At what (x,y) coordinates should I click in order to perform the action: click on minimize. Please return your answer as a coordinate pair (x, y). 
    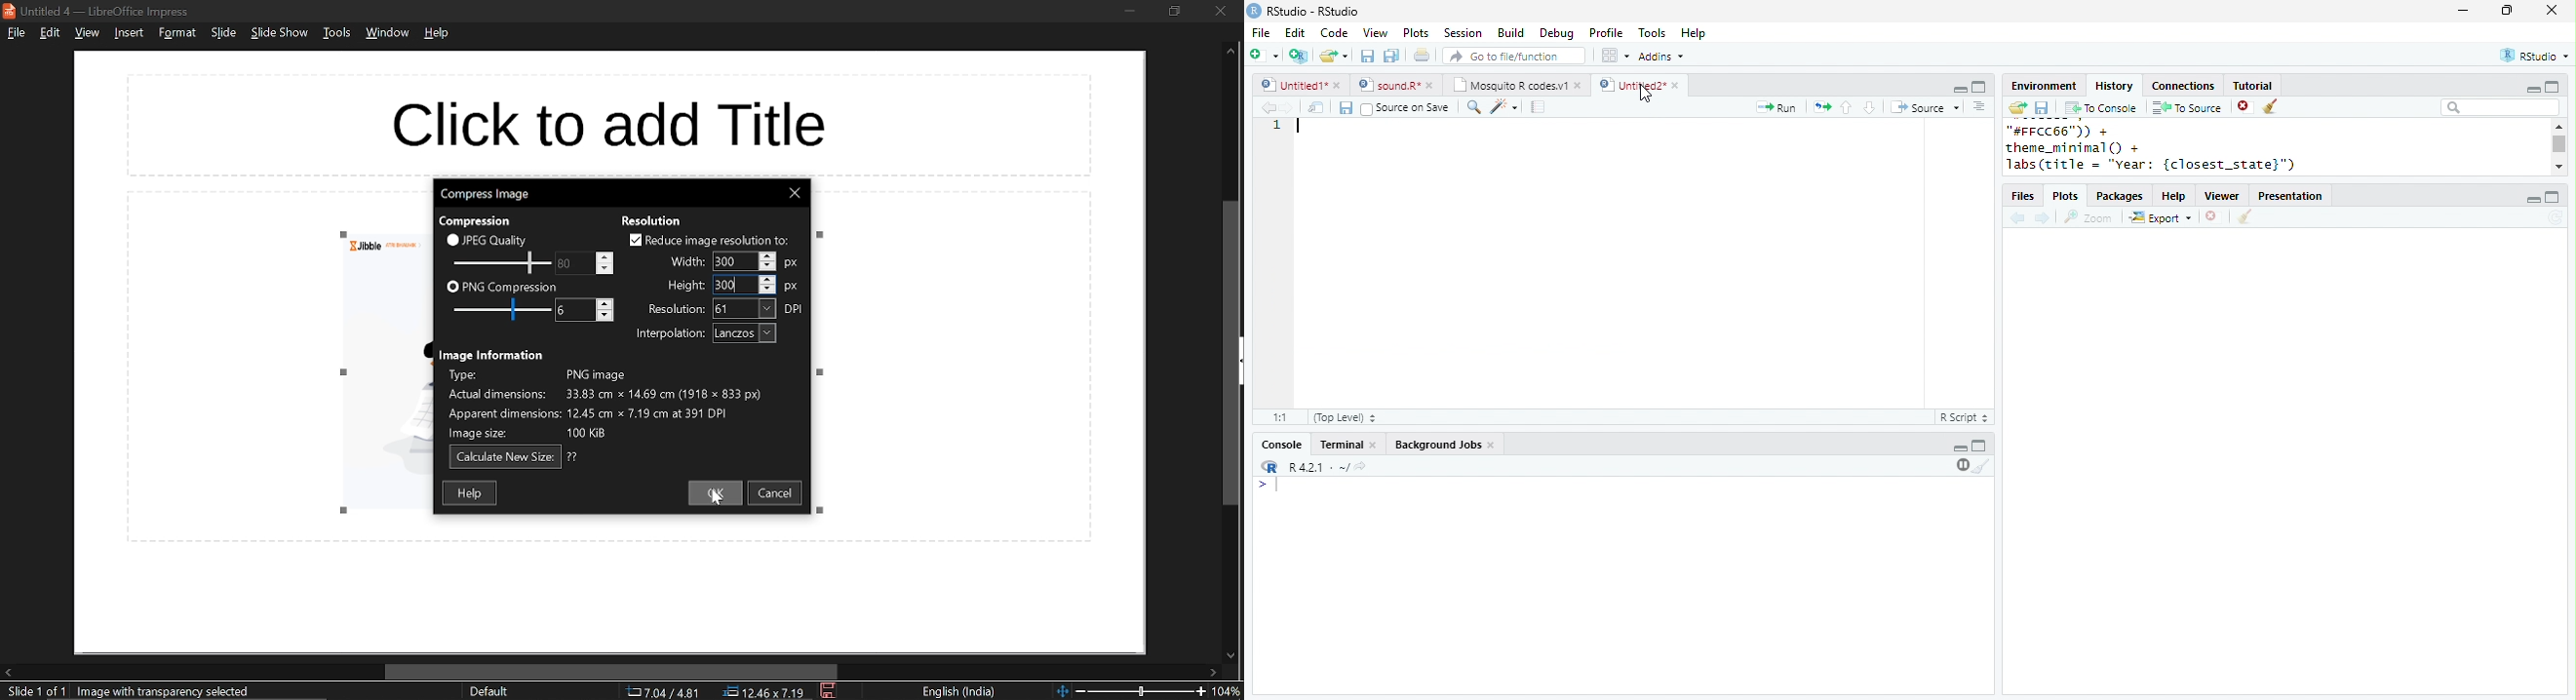
    Looking at the image, I should click on (1960, 88).